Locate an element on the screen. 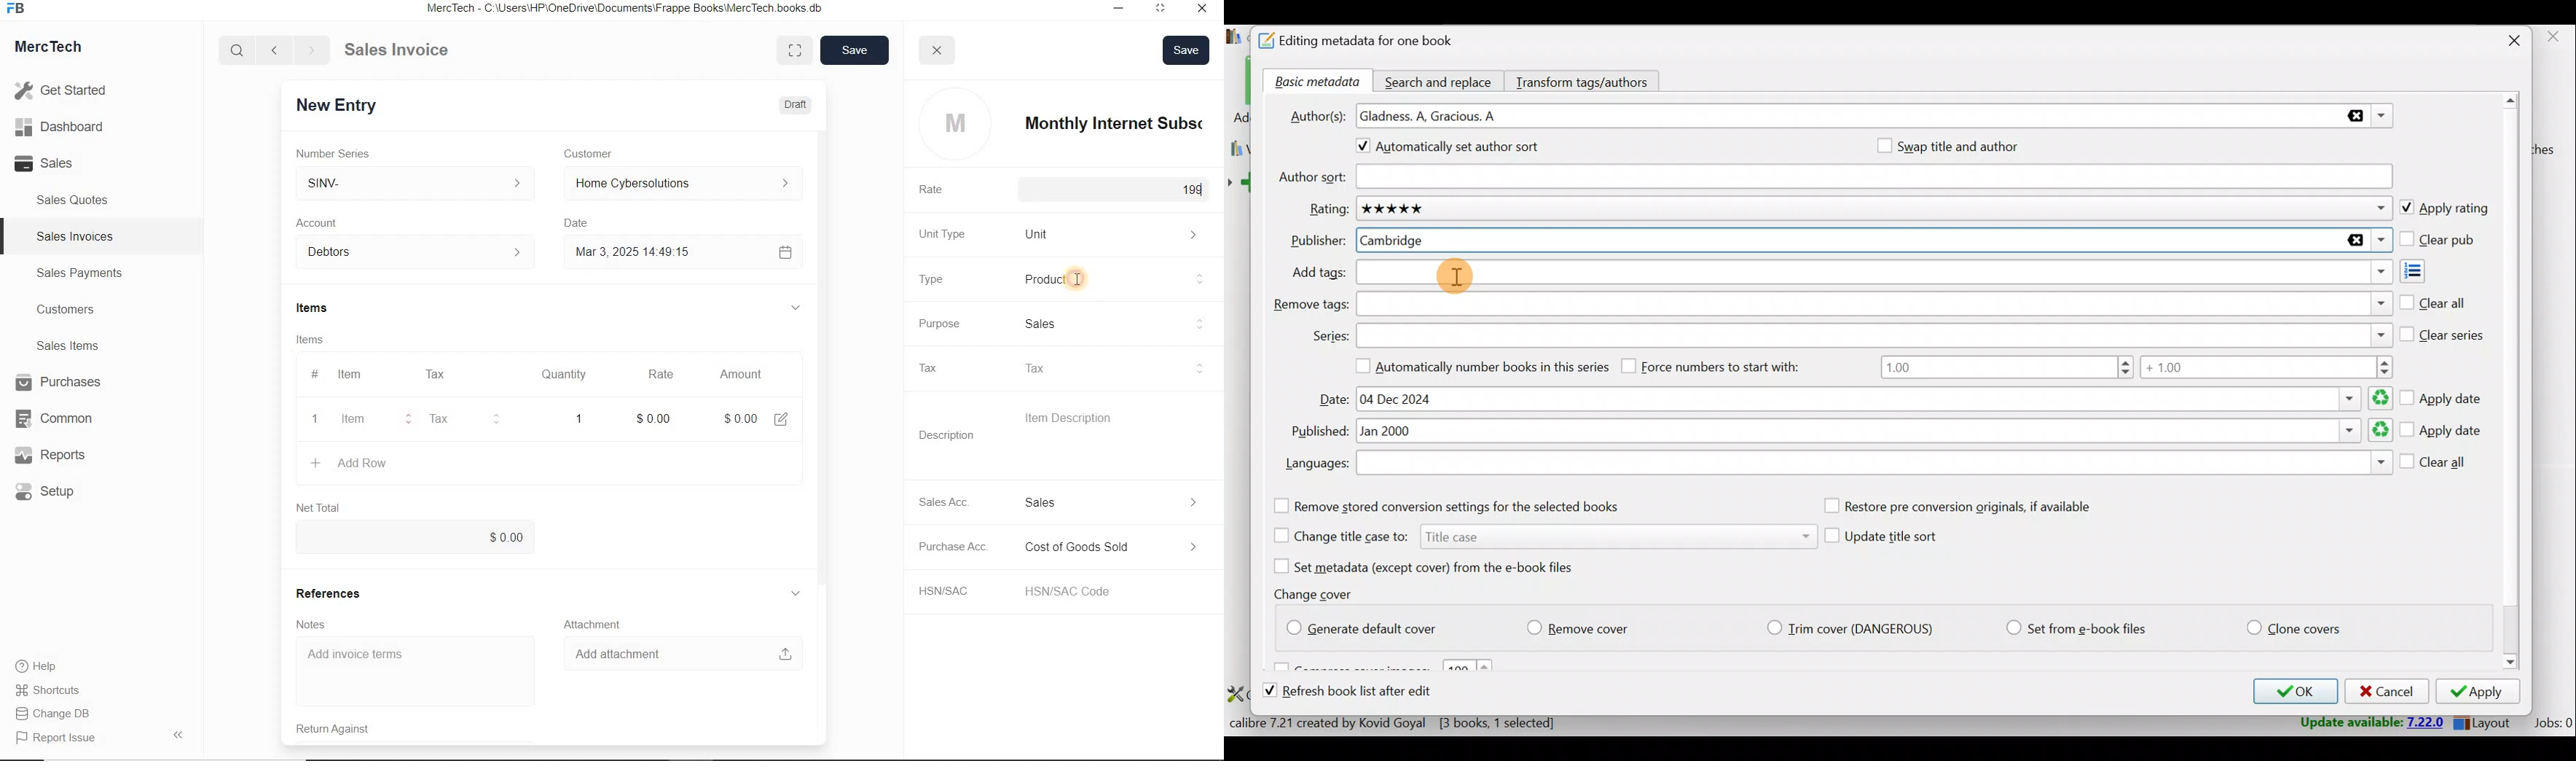  Date is located at coordinates (1872, 399).